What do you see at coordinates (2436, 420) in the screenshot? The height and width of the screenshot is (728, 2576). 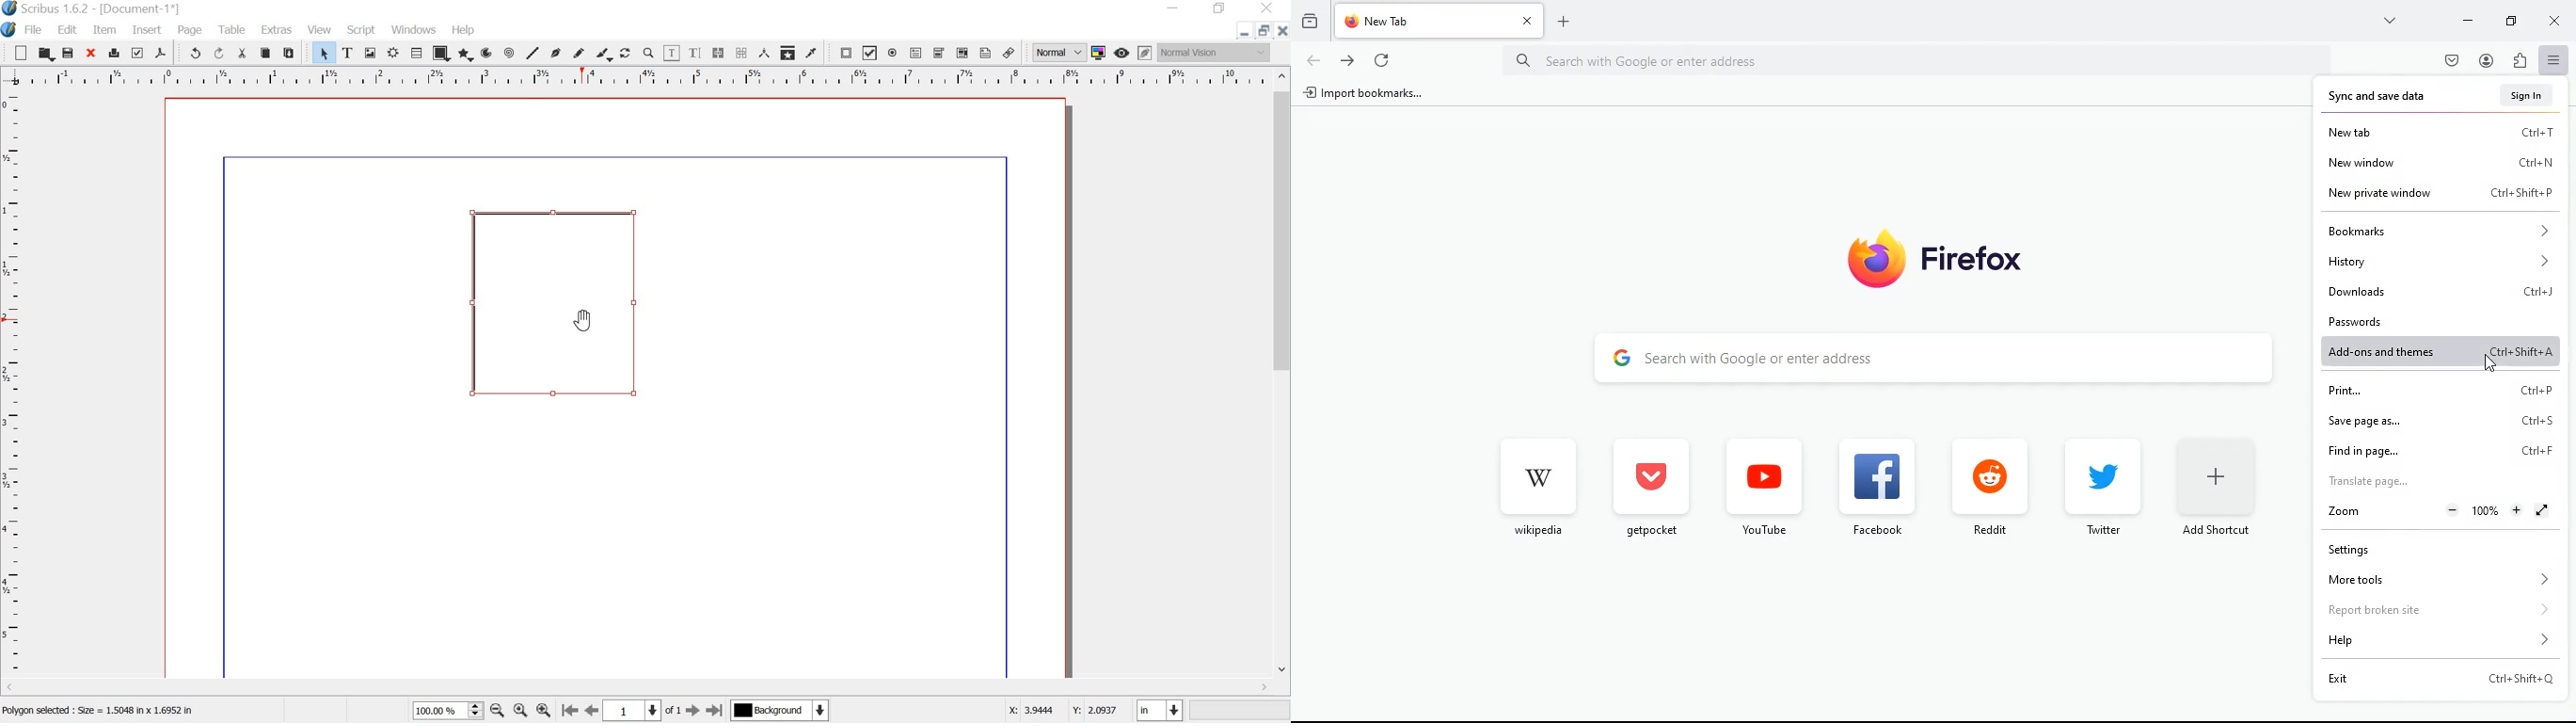 I see `save page as` at bounding box center [2436, 420].